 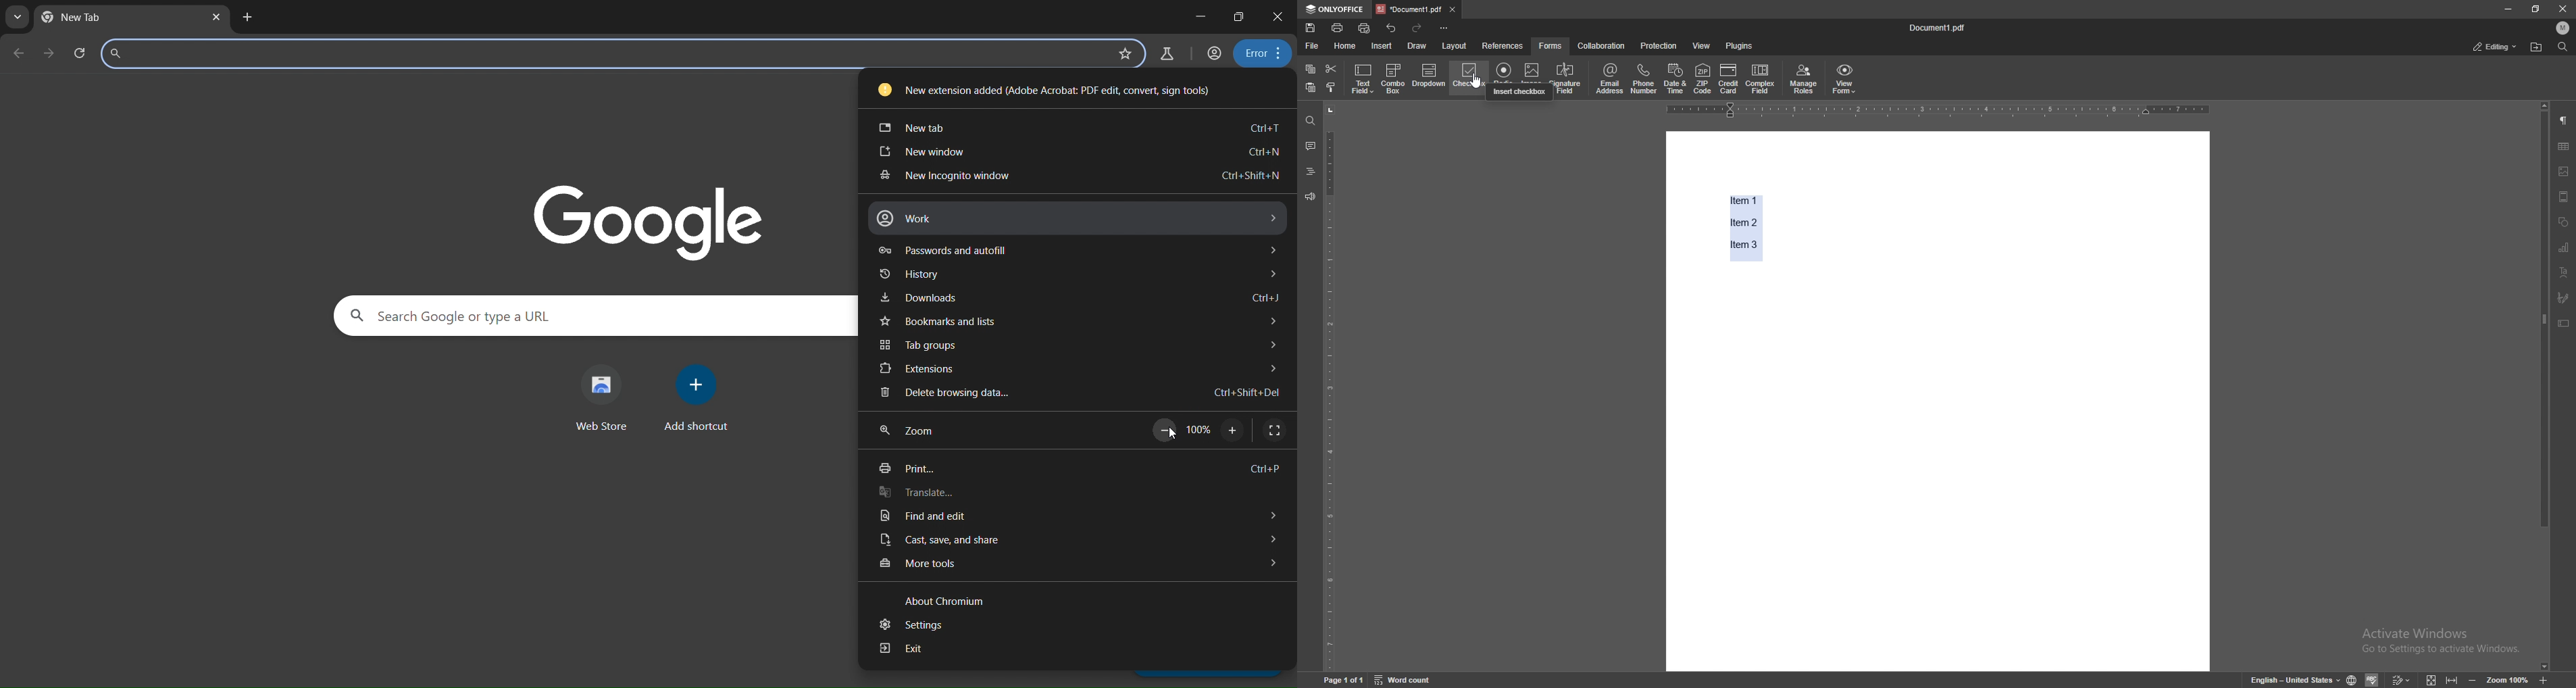 What do you see at coordinates (2496, 46) in the screenshot?
I see `status` at bounding box center [2496, 46].